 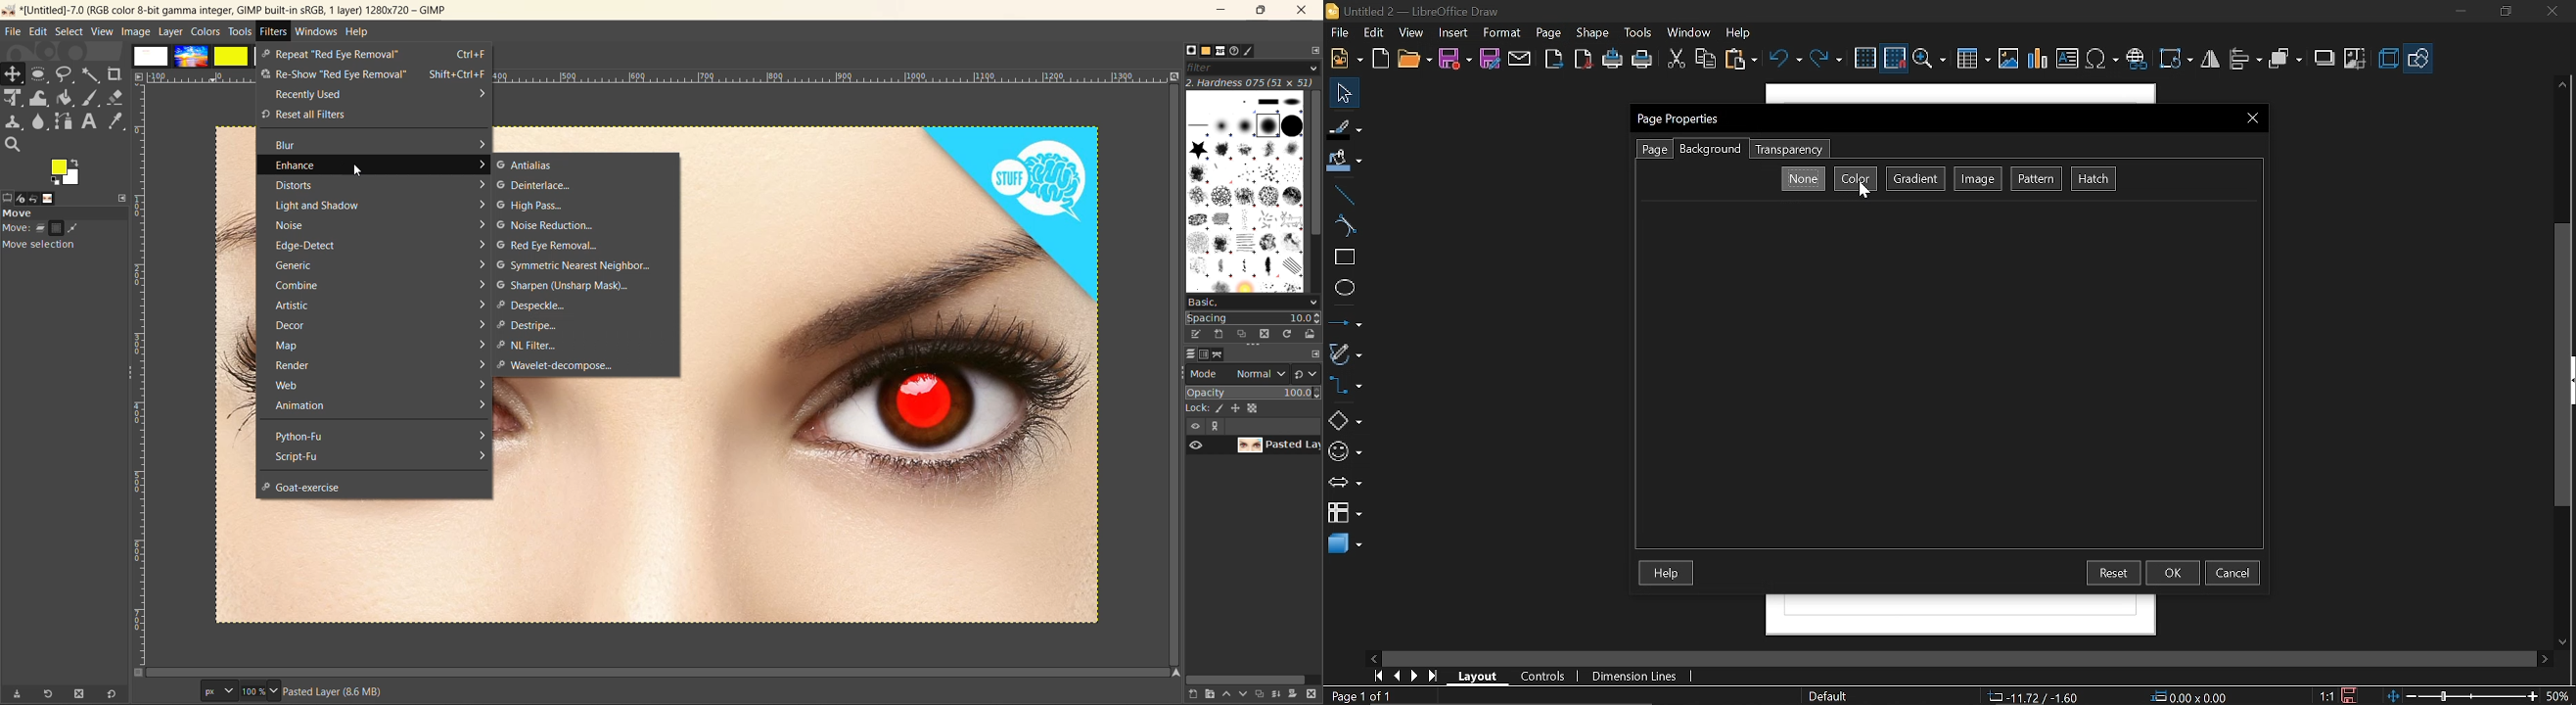 I want to click on allign, so click(x=2245, y=61).